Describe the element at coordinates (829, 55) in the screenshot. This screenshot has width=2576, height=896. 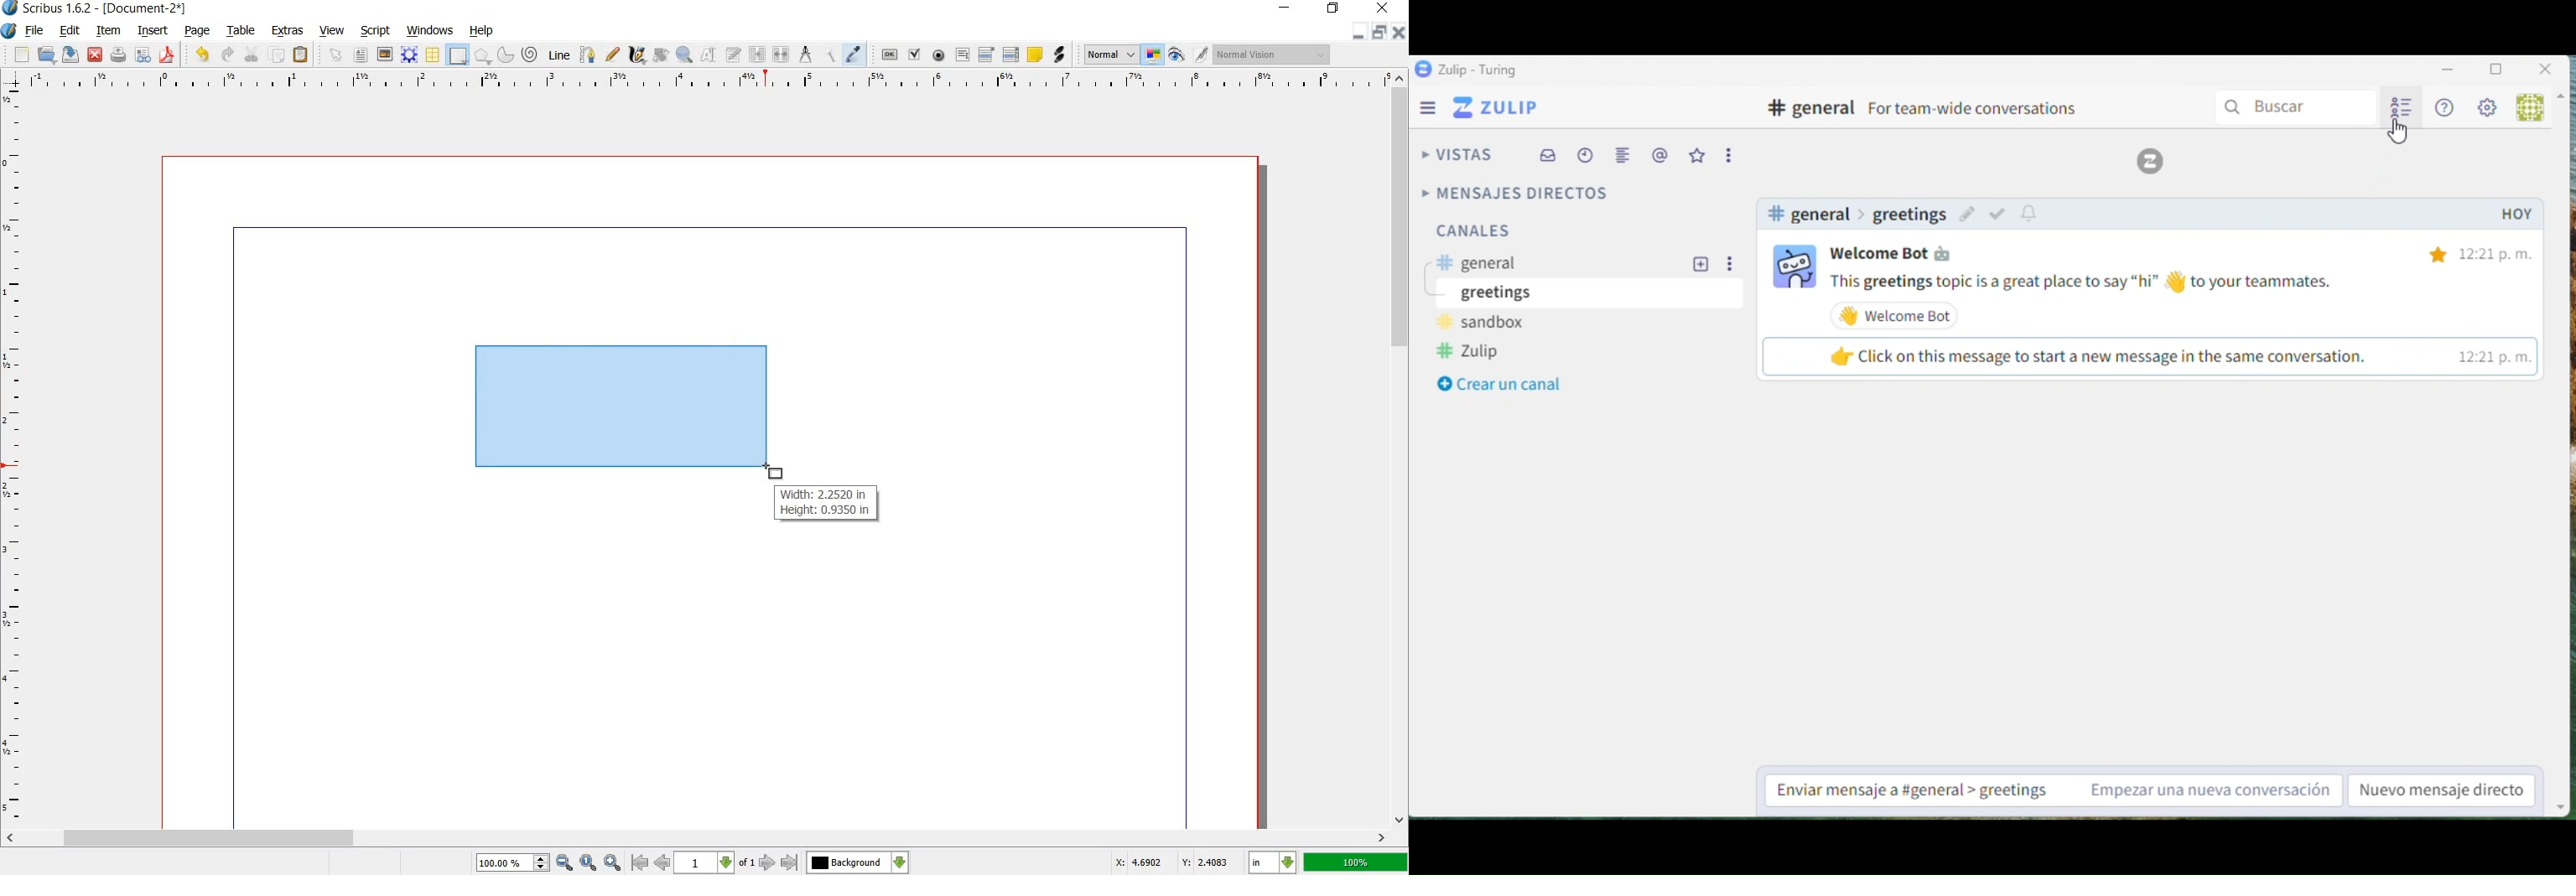
I see `COPY ITEM PROPERTIES` at that location.